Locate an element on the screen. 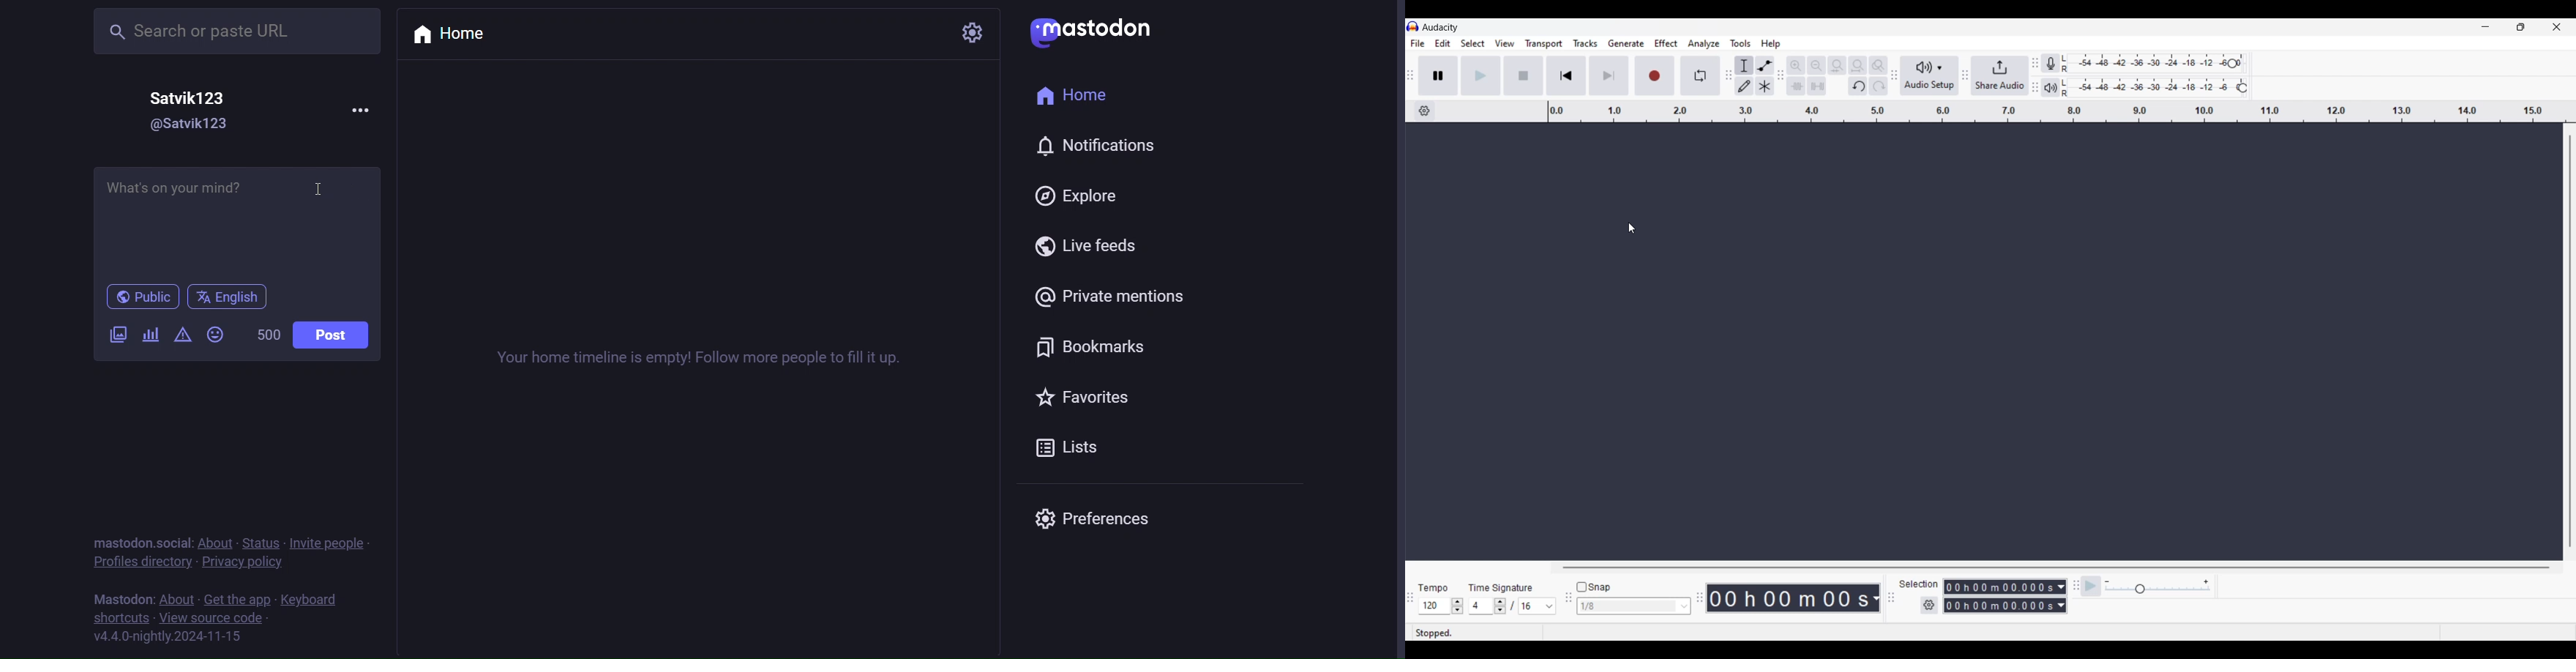 This screenshot has height=672, width=2576. content warning is located at coordinates (181, 336).